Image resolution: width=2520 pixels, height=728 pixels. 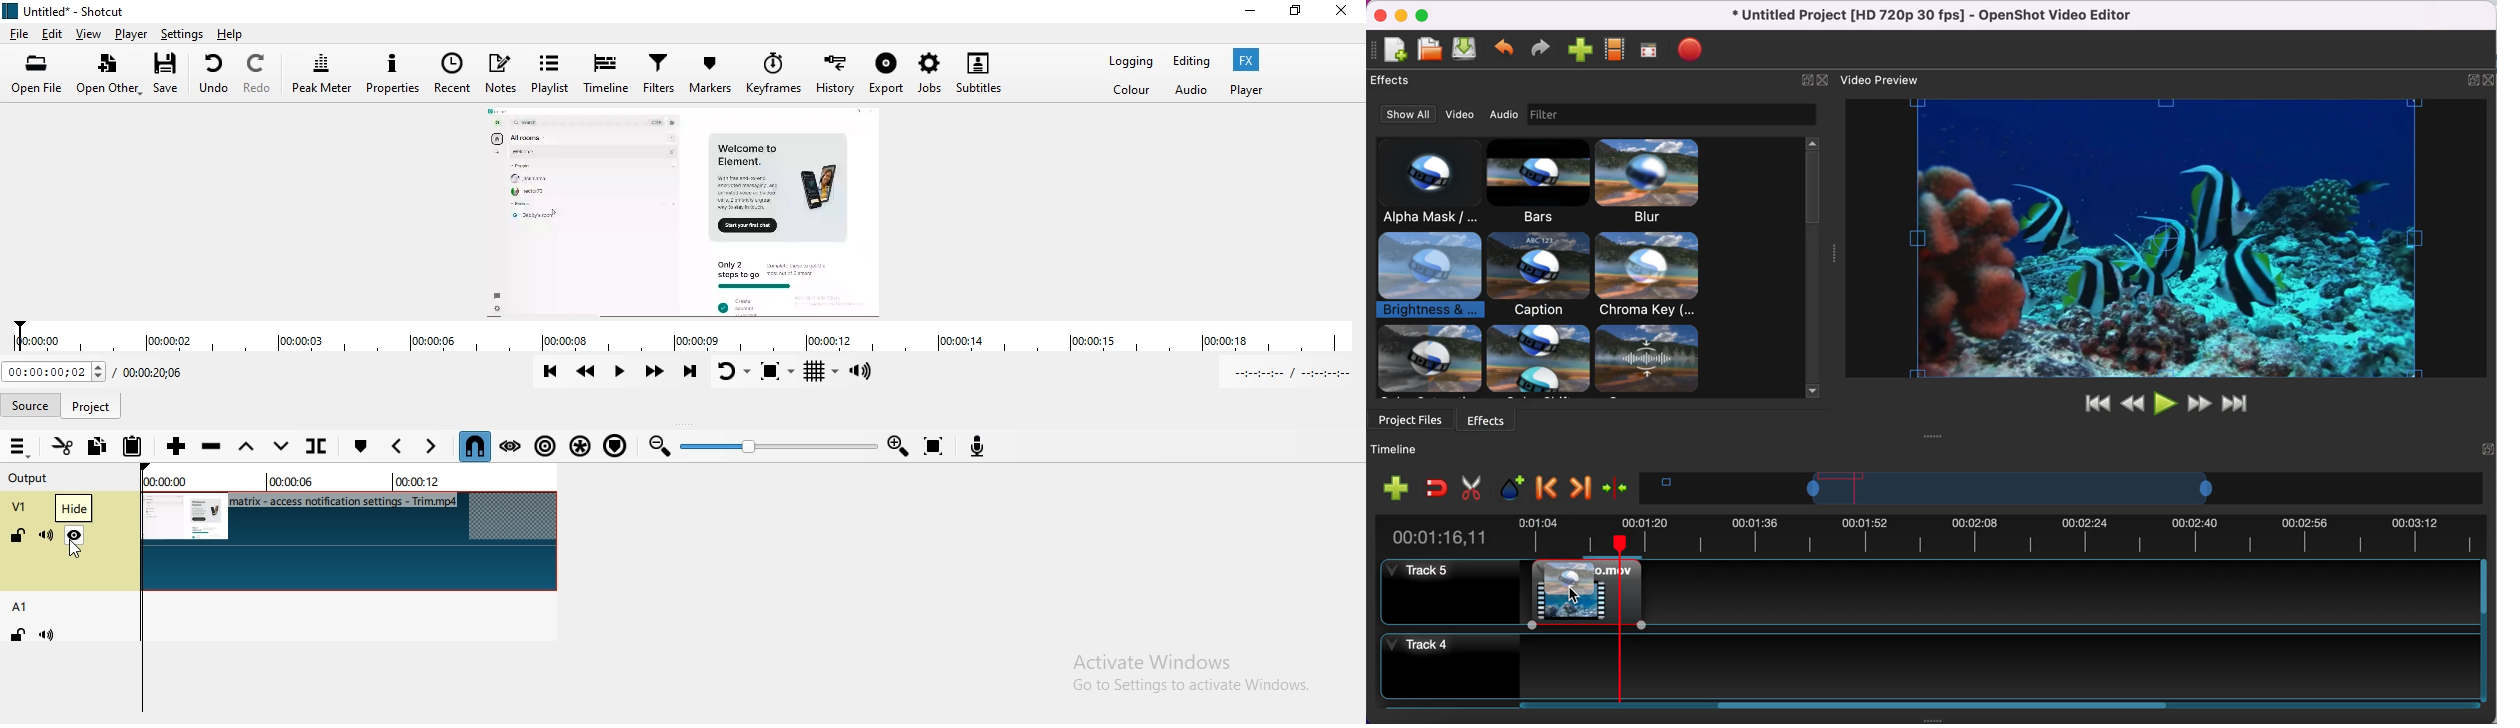 I want to click on Settings, so click(x=182, y=34).